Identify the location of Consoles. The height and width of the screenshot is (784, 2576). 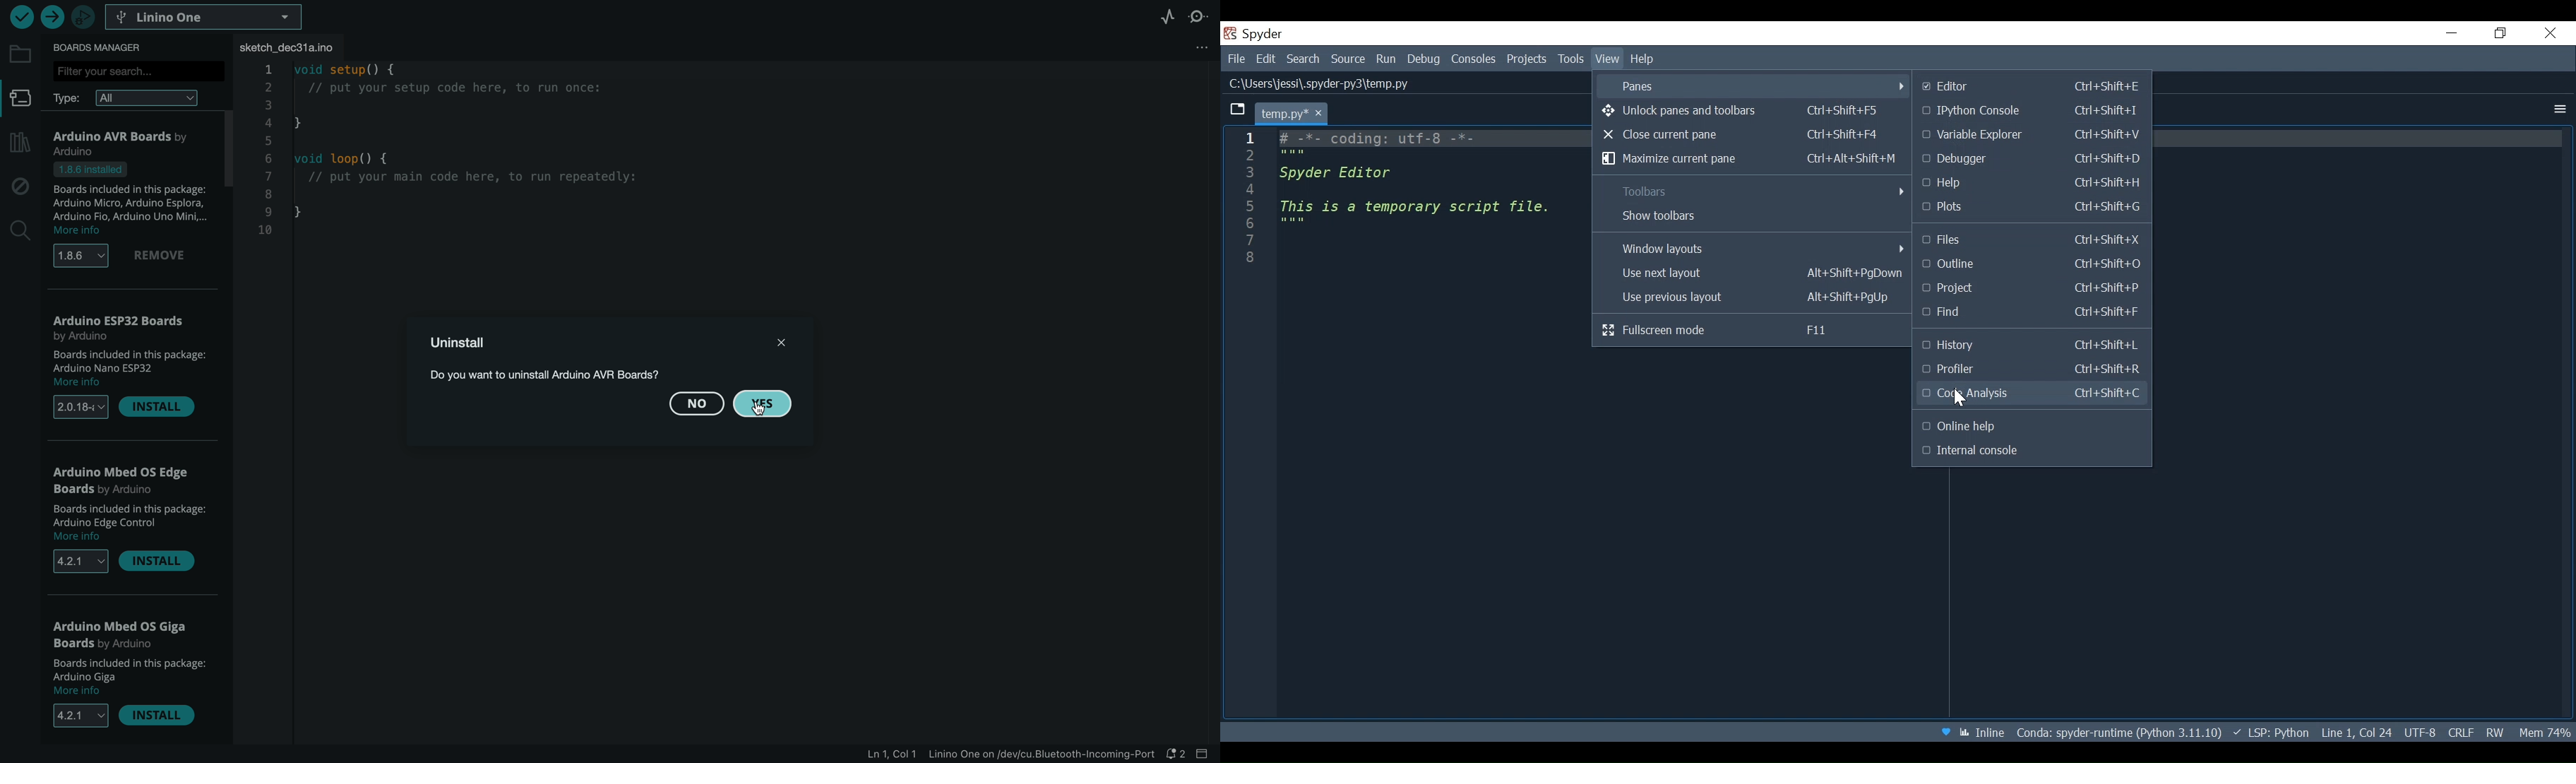
(1475, 59).